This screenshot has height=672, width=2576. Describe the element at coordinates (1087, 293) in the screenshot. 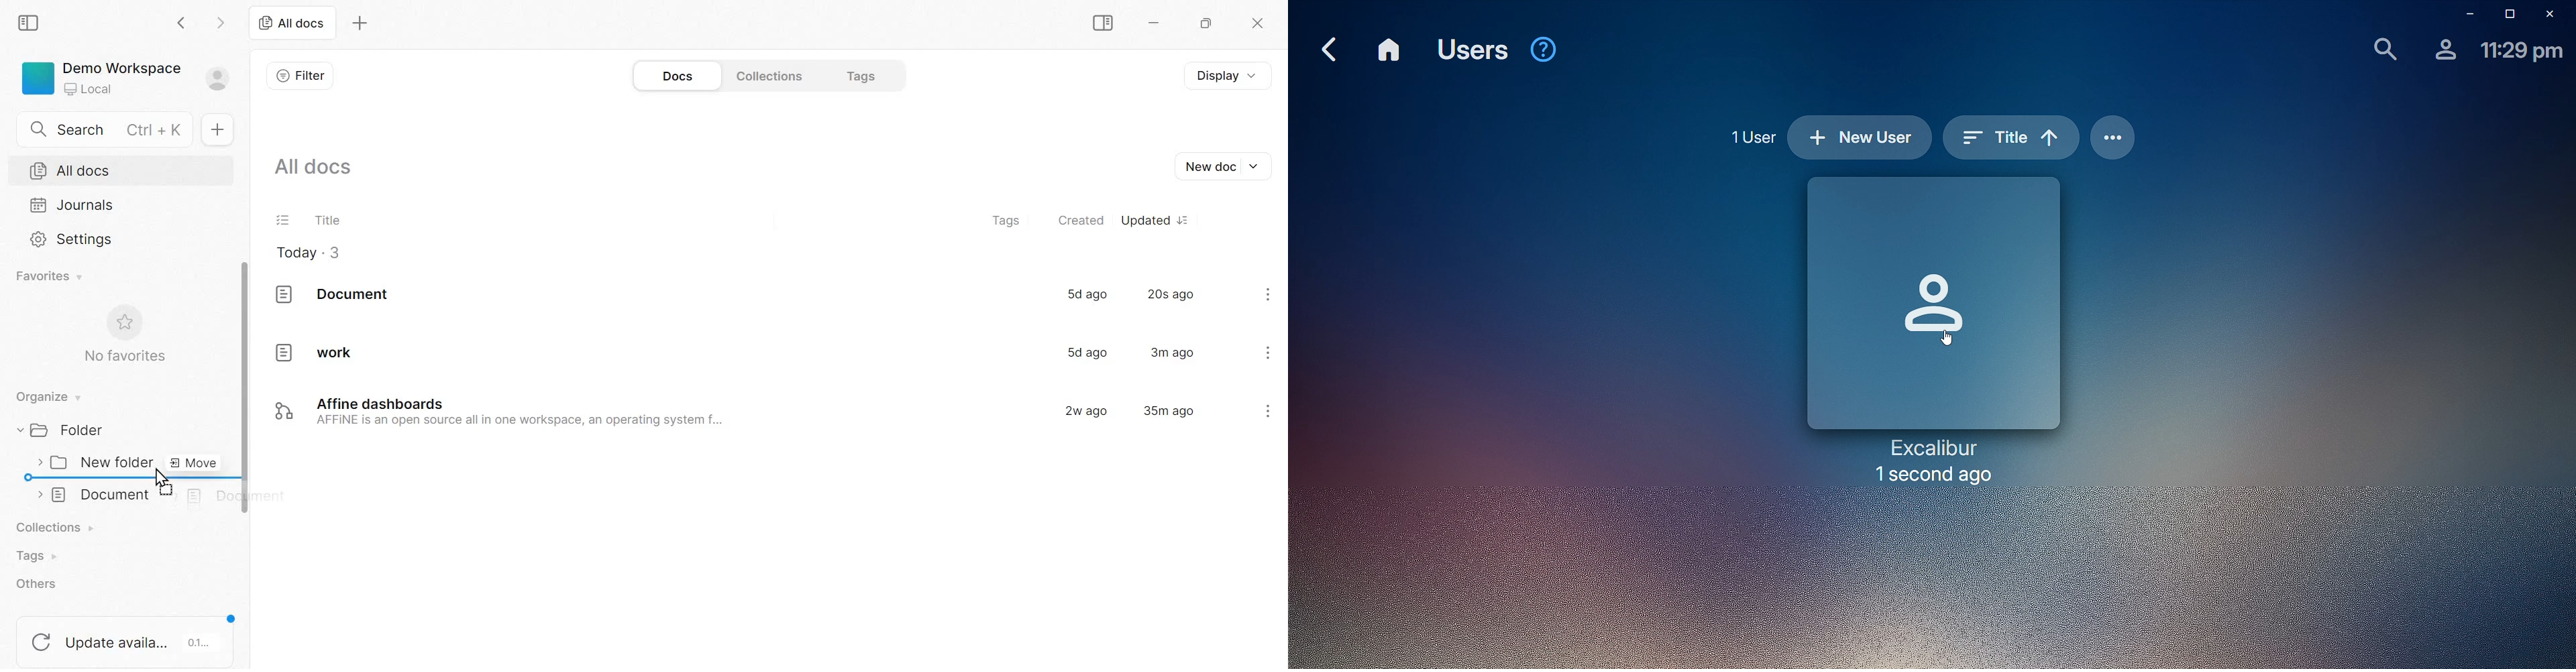

I see `5d ago` at that location.